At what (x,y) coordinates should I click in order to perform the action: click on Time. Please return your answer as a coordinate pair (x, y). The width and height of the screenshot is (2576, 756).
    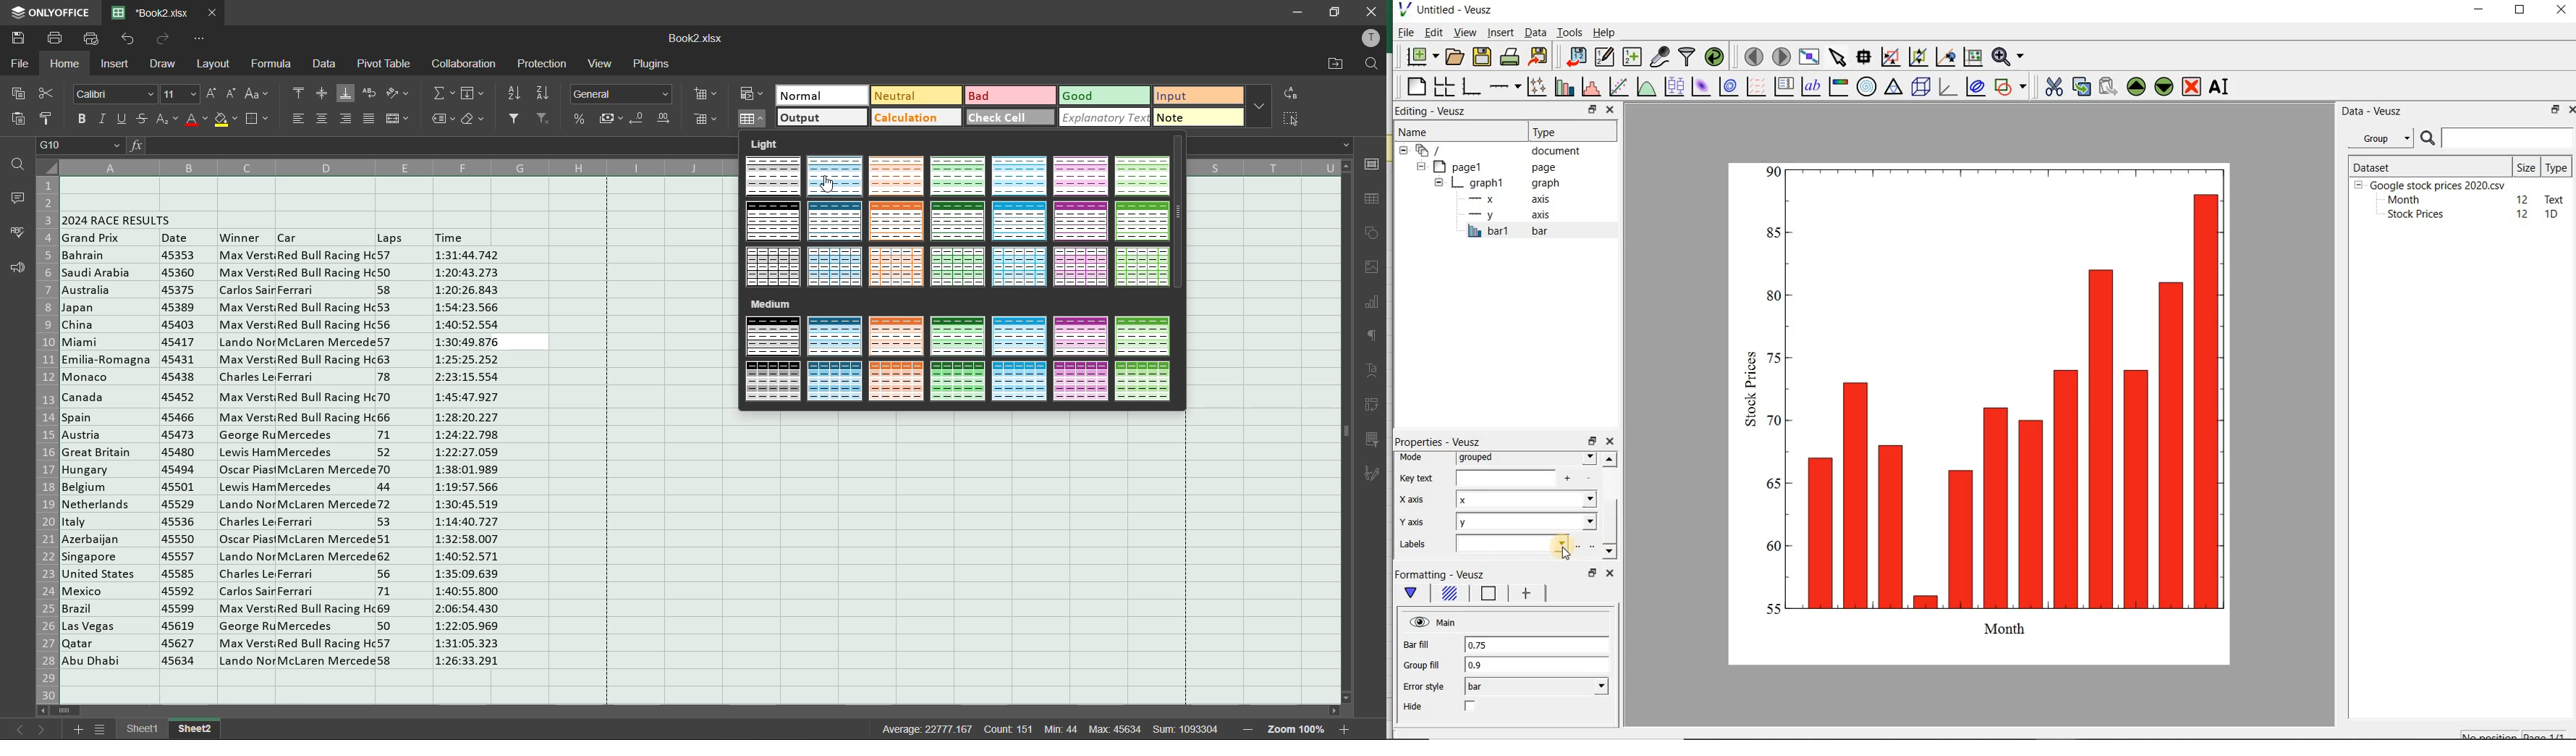
    Looking at the image, I should click on (467, 463).